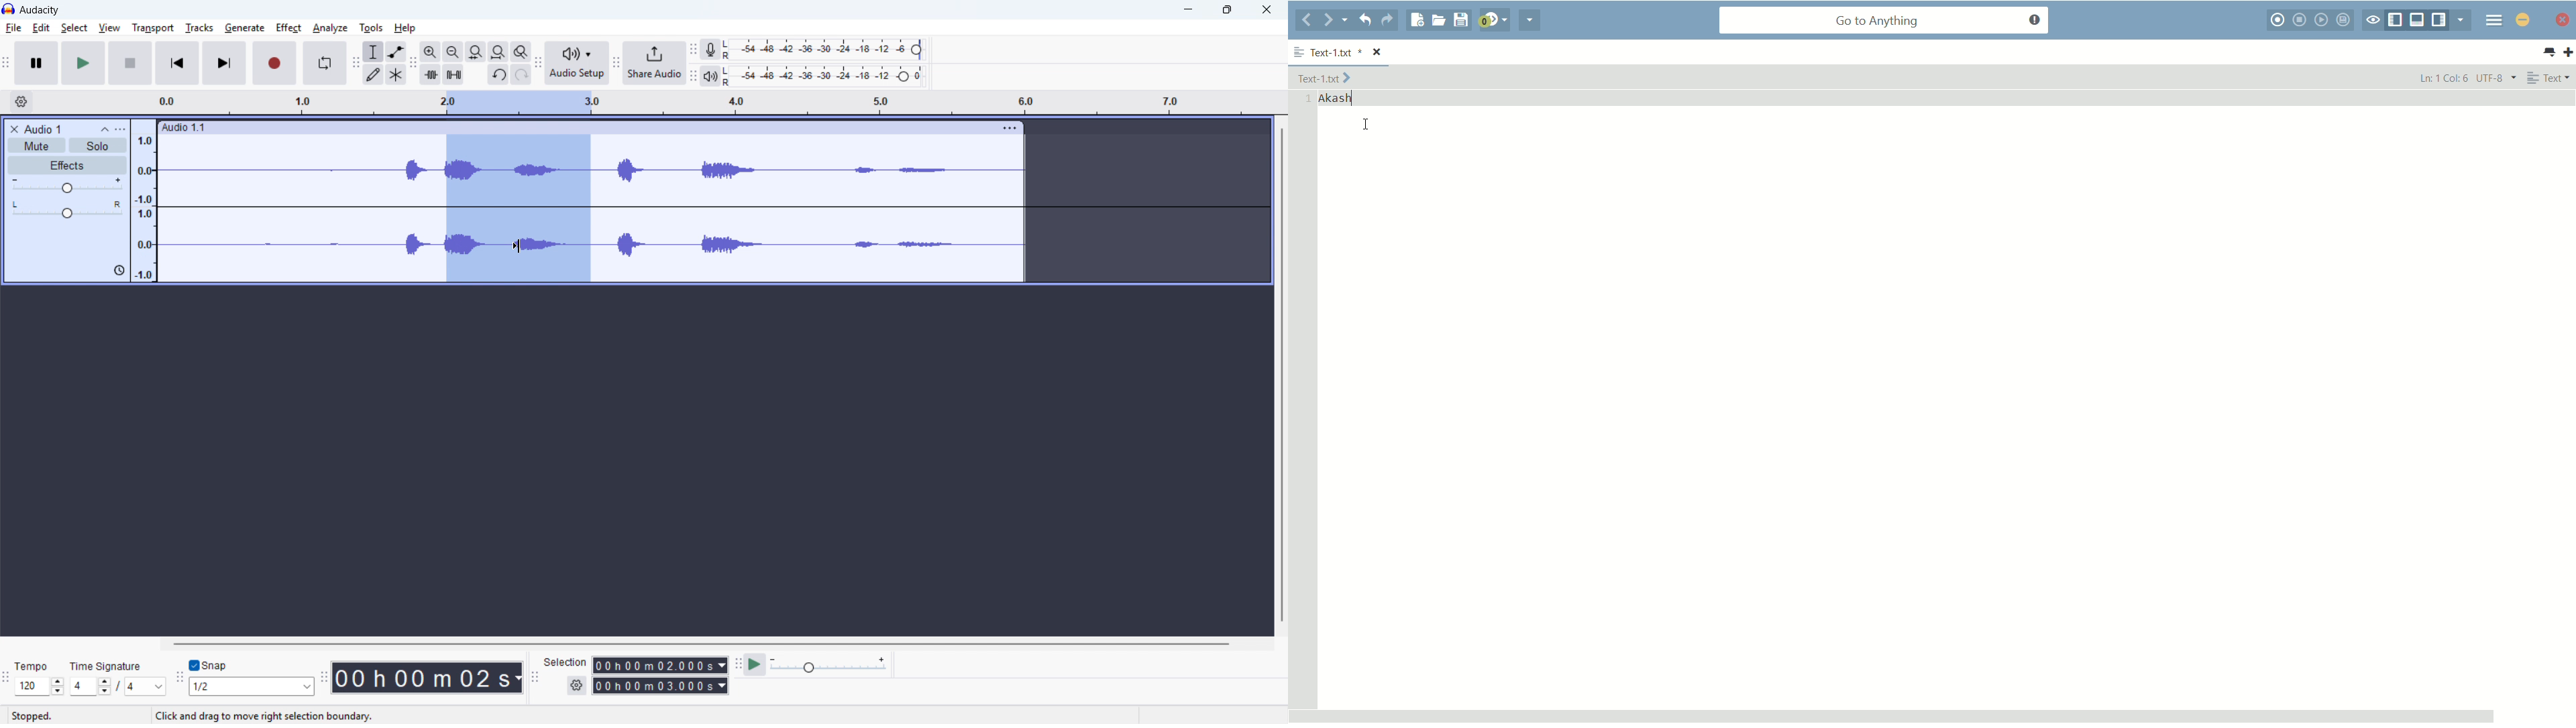 This screenshot has height=728, width=2576. Describe the element at coordinates (710, 50) in the screenshot. I see `Recording metre` at that location.